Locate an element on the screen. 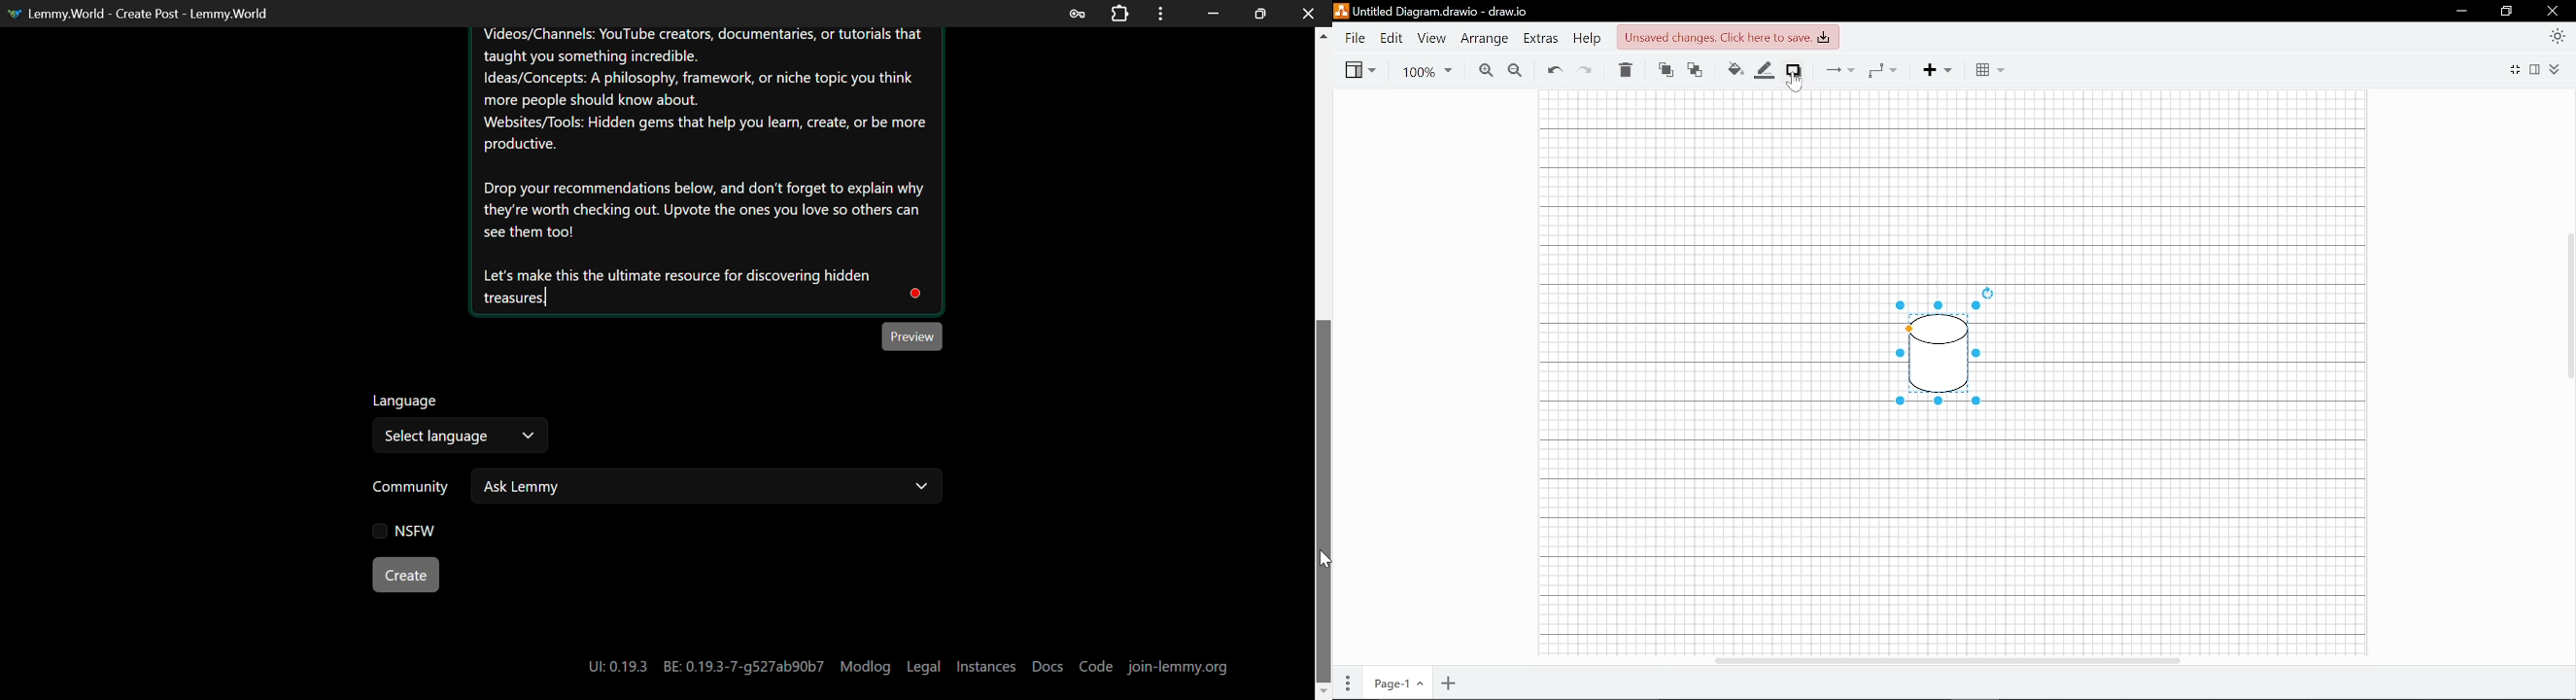  Appearance is located at coordinates (2553, 38).